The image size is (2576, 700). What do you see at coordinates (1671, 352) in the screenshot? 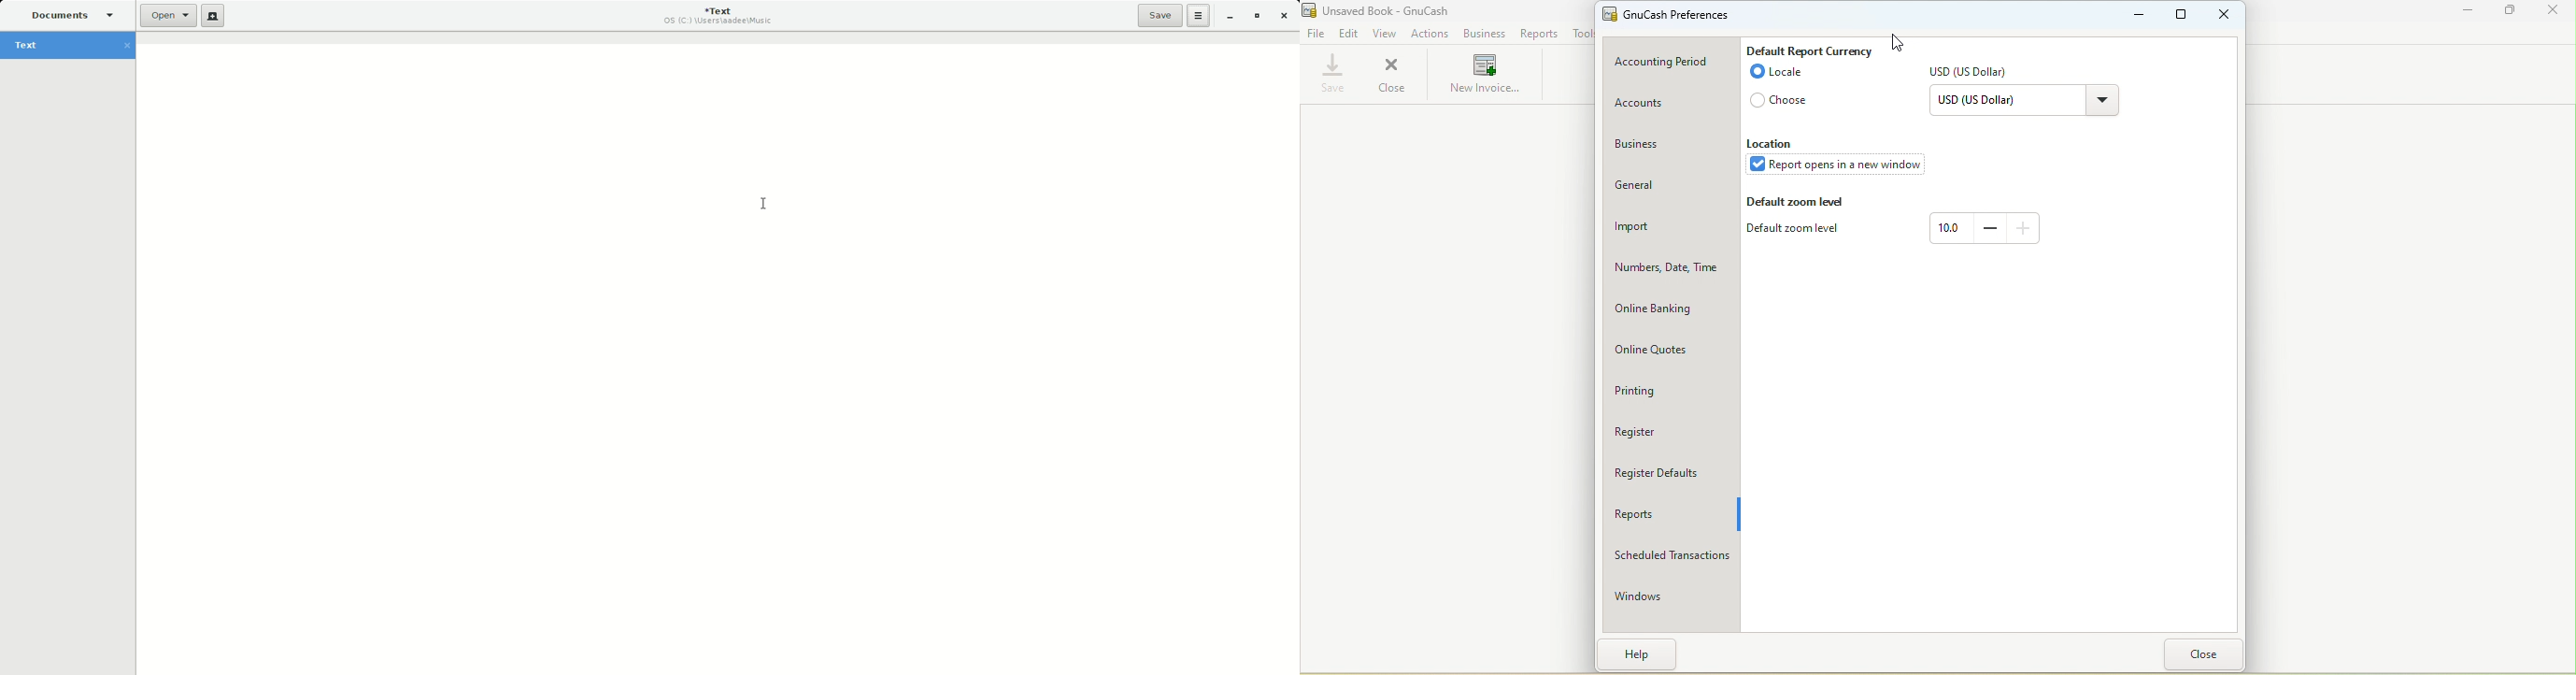
I see `Online quotes` at bounding box center [1671, 352].